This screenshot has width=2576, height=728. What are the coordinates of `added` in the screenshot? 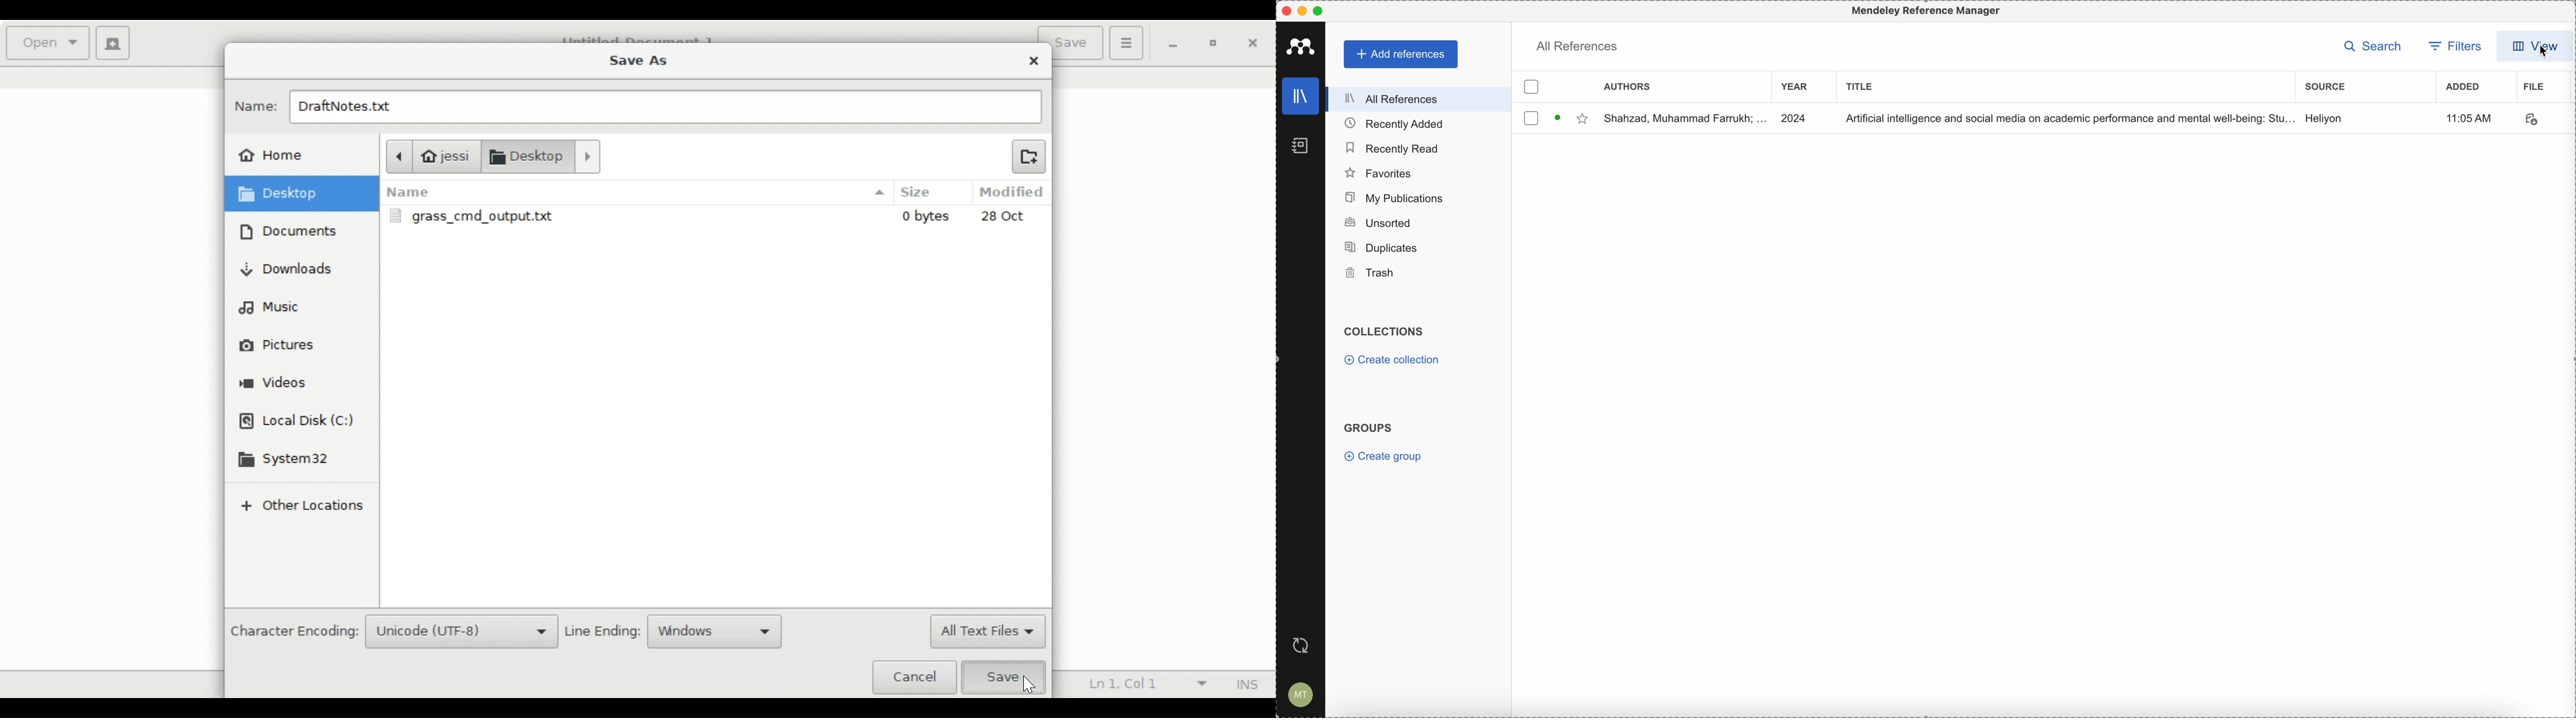 It's located at (2465, 89).